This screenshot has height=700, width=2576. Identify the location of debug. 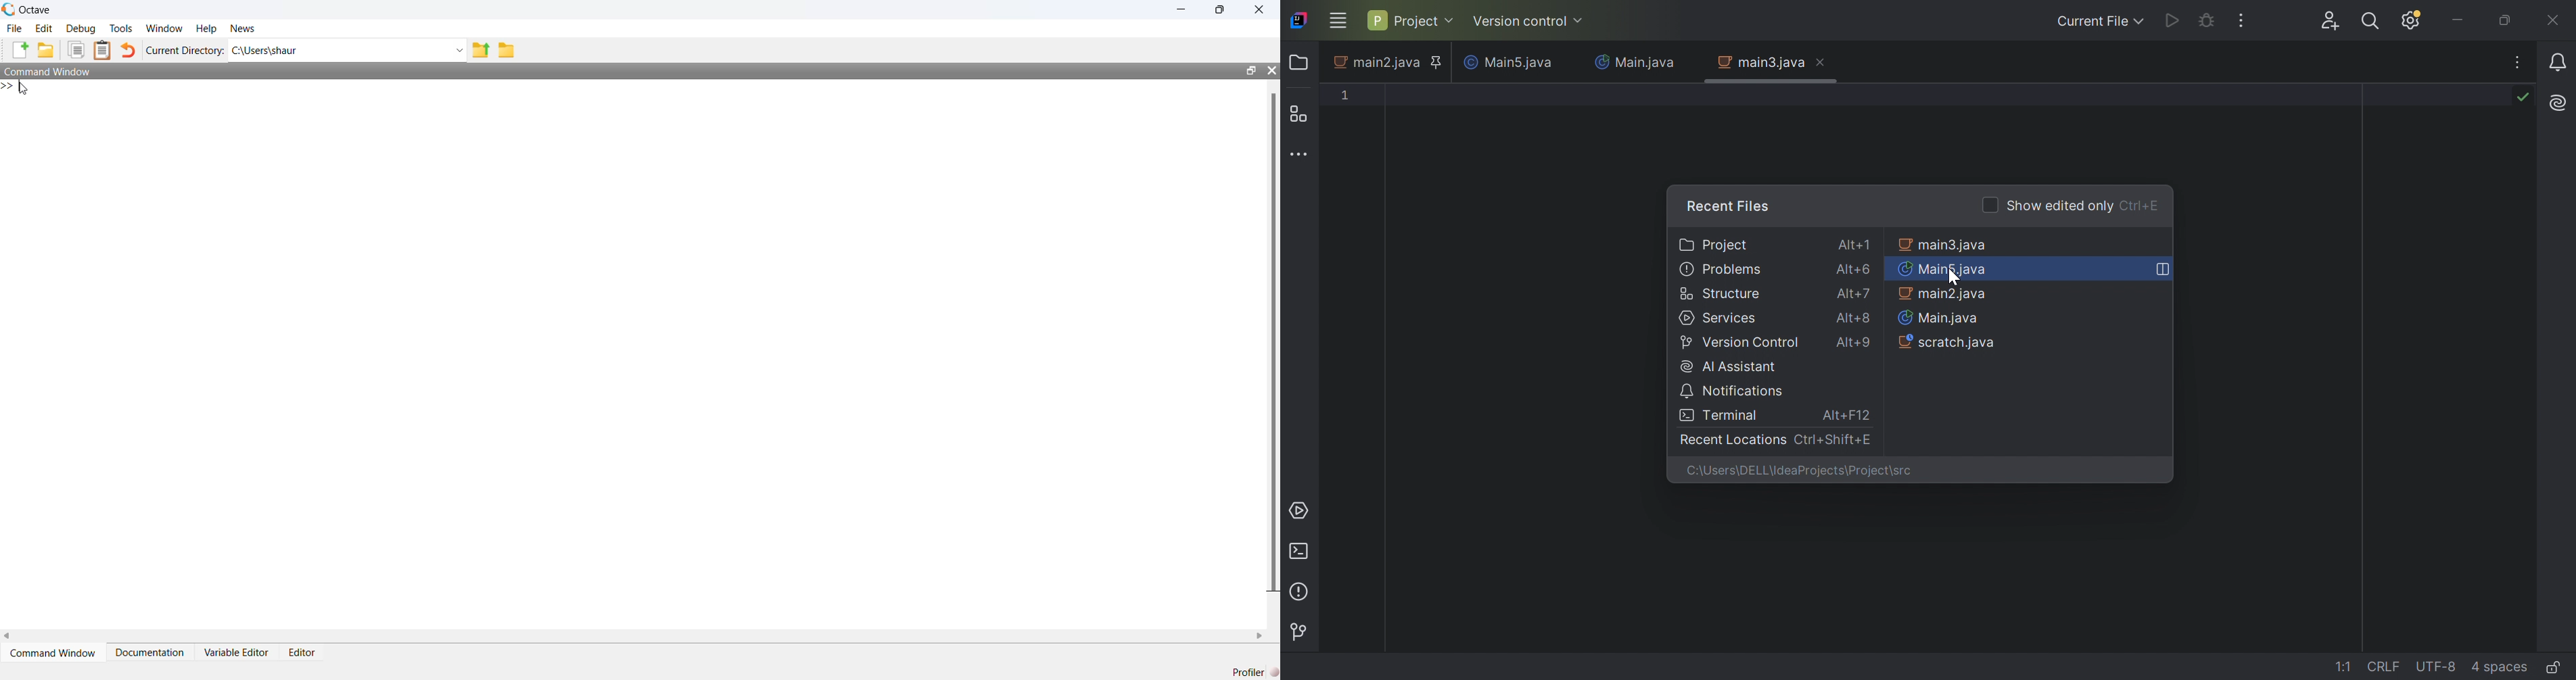
(81, 29).